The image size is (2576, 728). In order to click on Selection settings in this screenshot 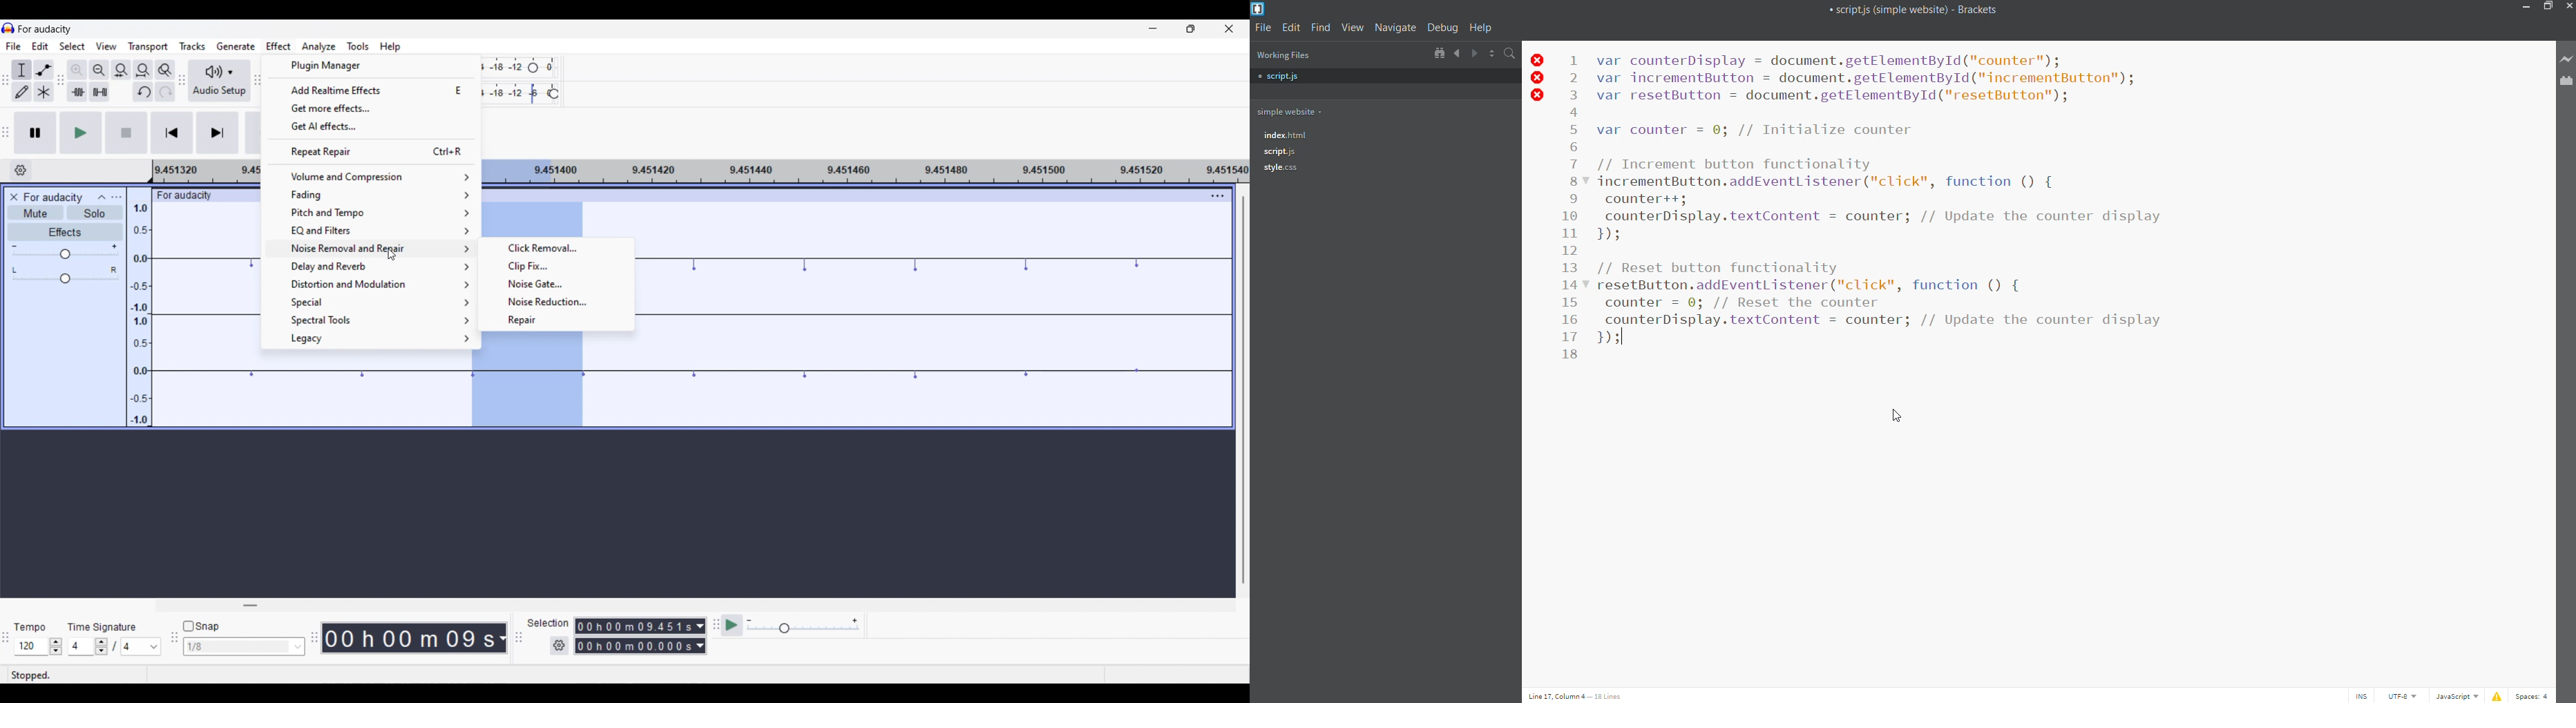, I will do `click(559, 645)`.